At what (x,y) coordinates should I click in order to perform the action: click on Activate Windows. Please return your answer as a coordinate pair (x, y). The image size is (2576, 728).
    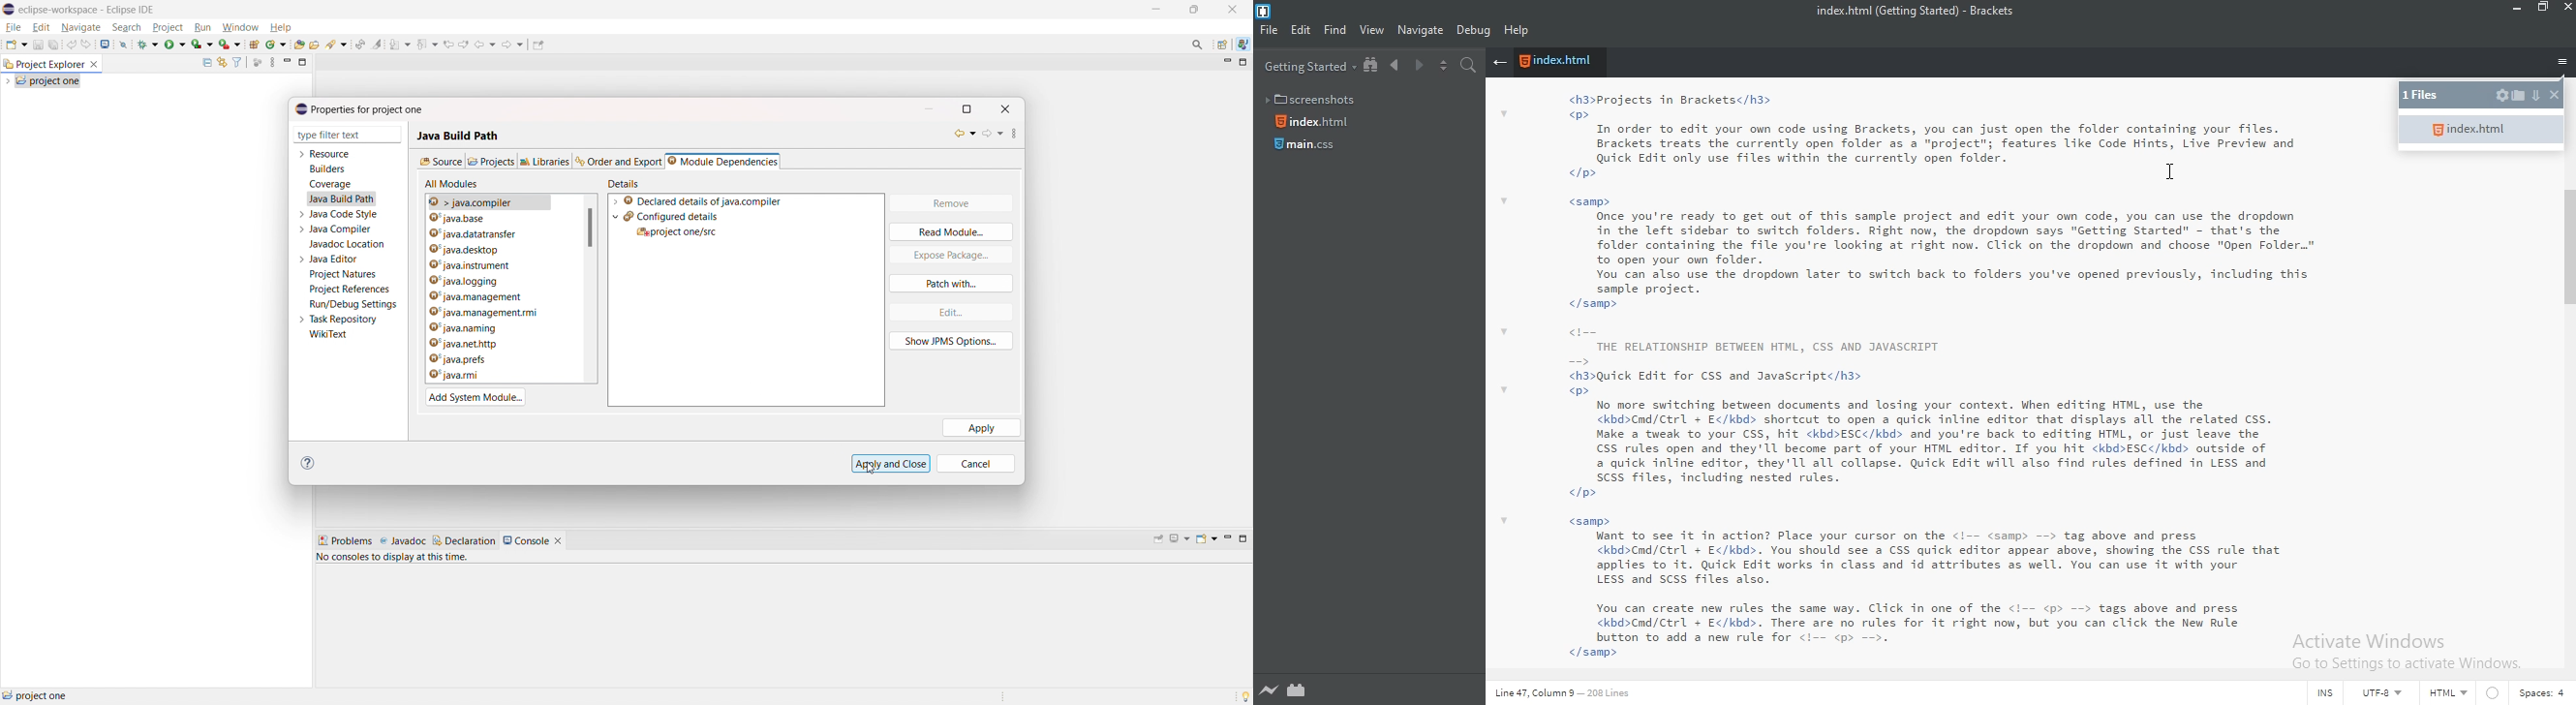
    Looking at the image, I should click on (2407, 654).